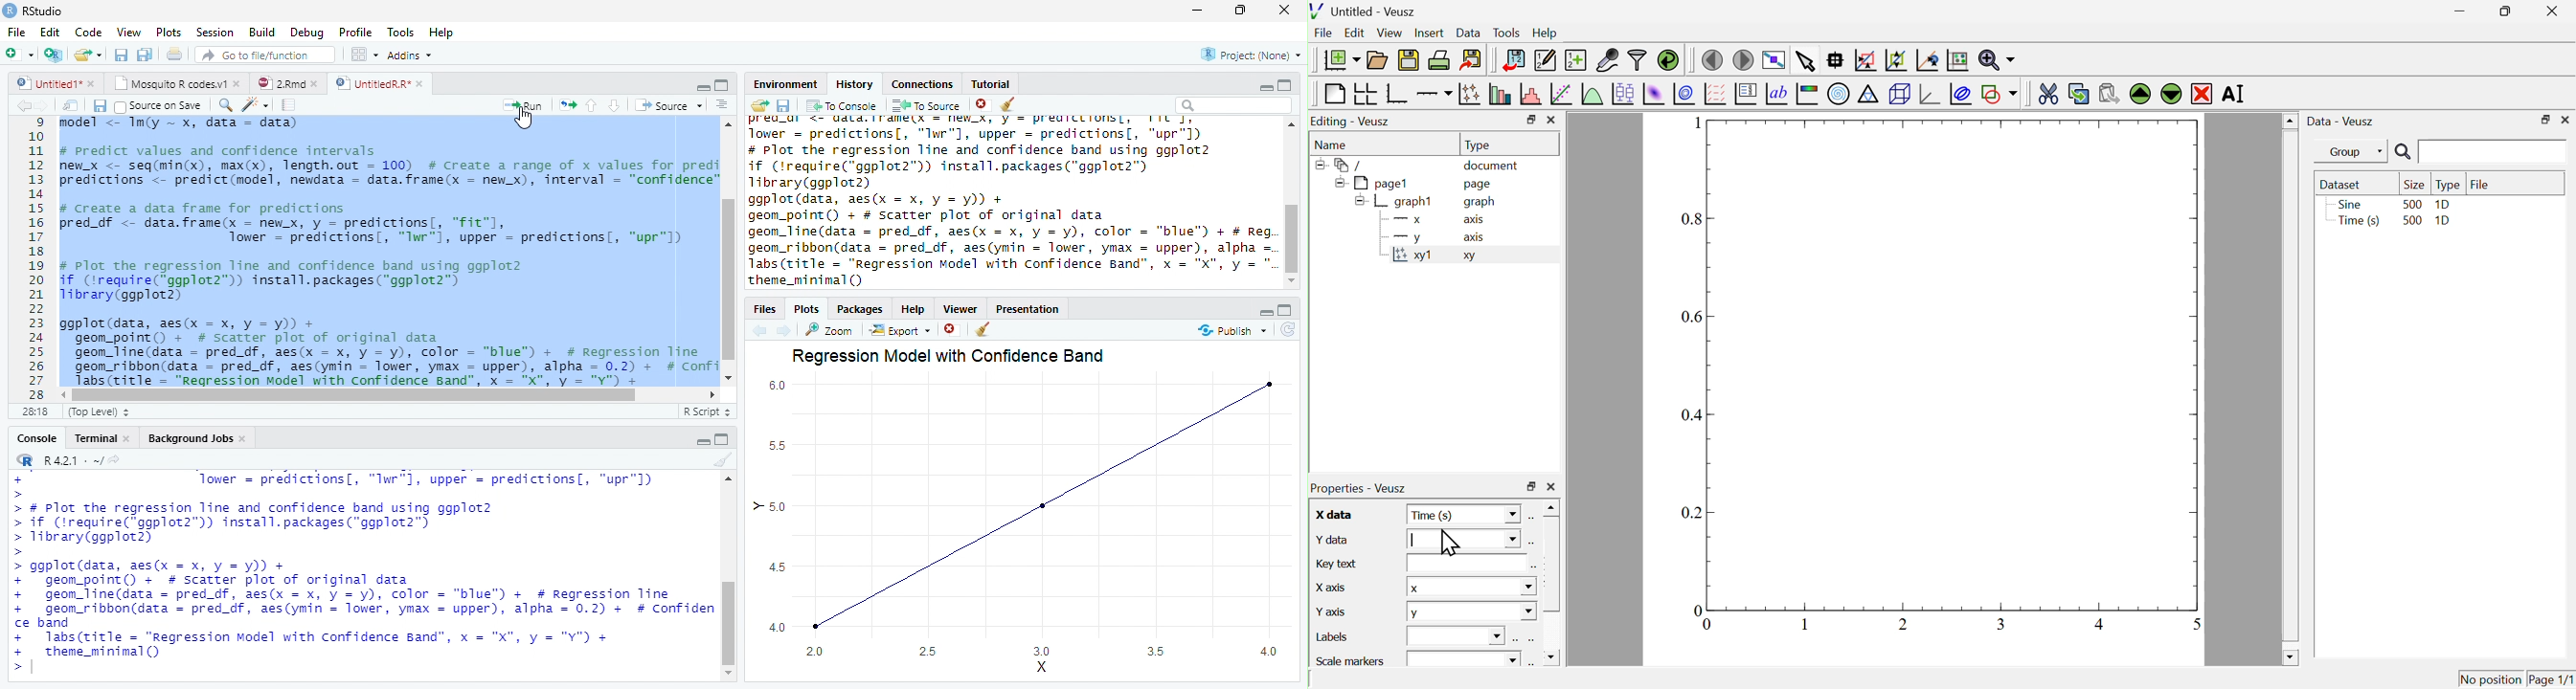 This screenshot has width=2576, height=700. Describe the element at coordinates (356, 33) in the screenshot. I see `Profile` at that location.